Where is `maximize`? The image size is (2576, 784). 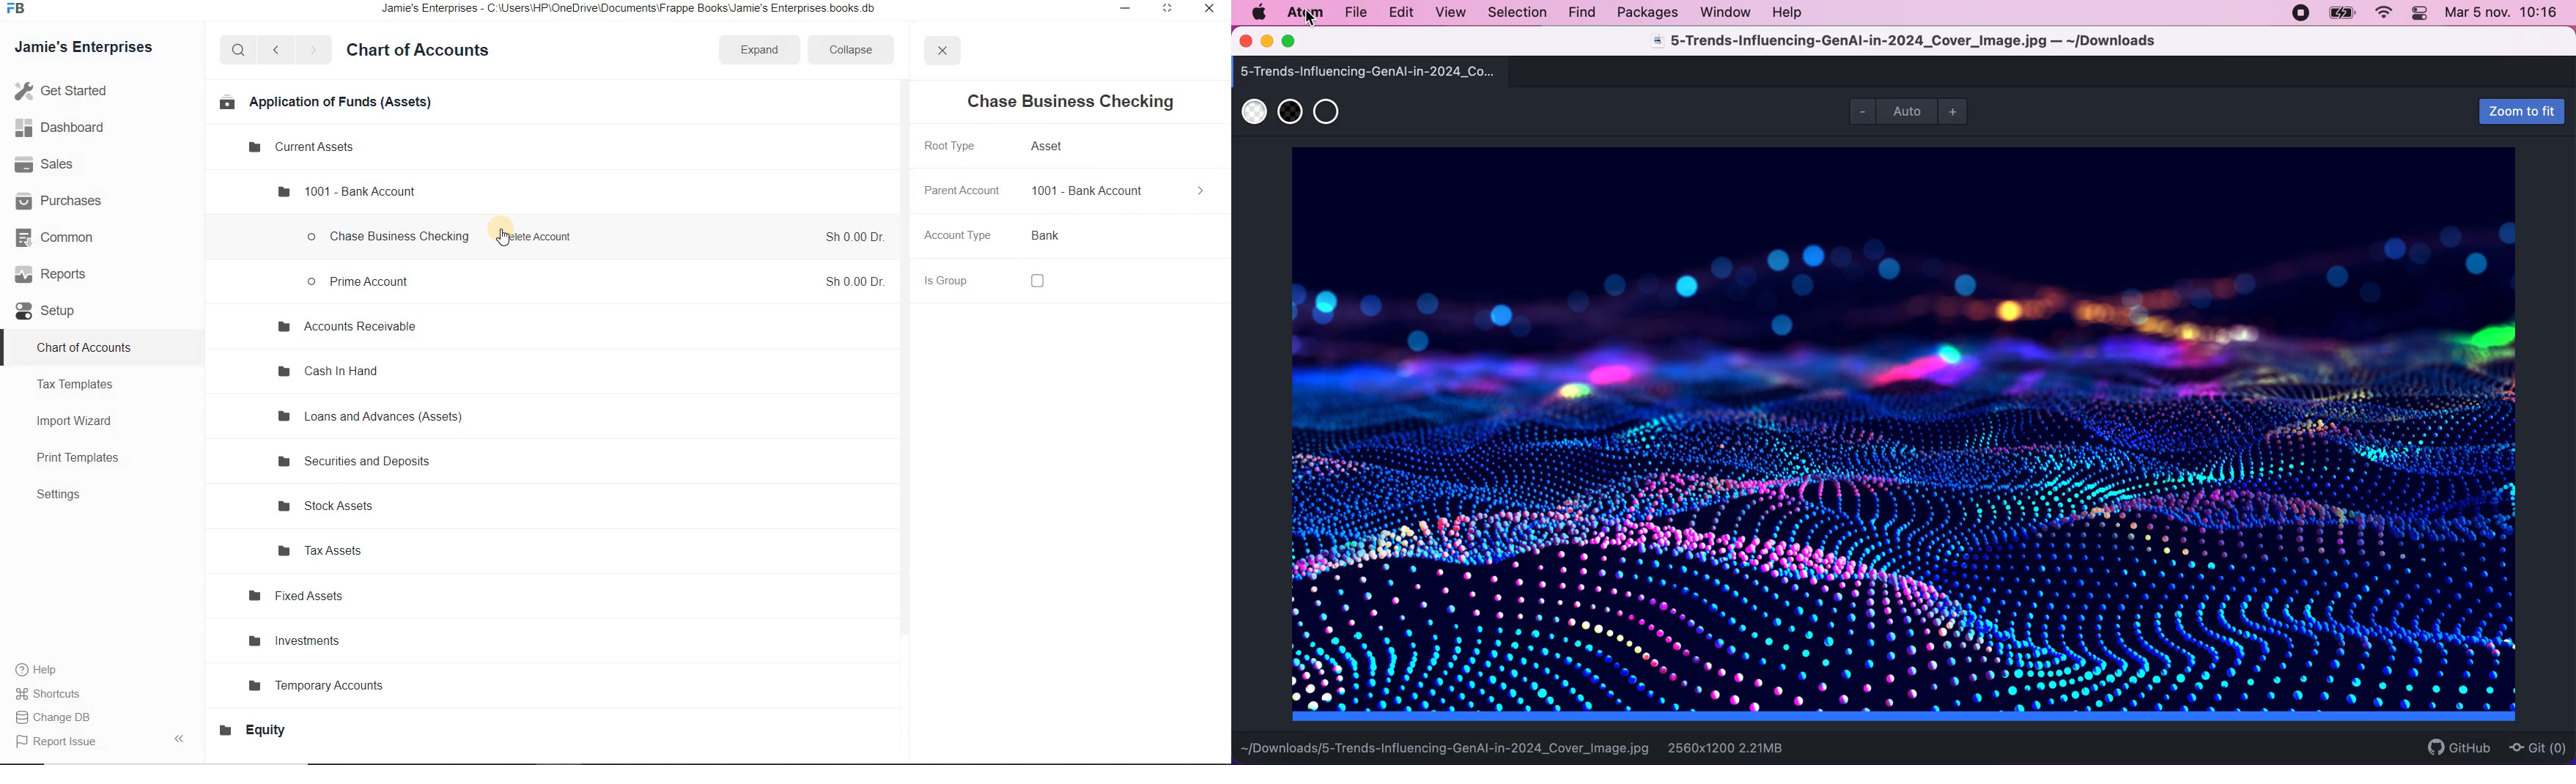
maximize is located at coordinates (1166, 8).